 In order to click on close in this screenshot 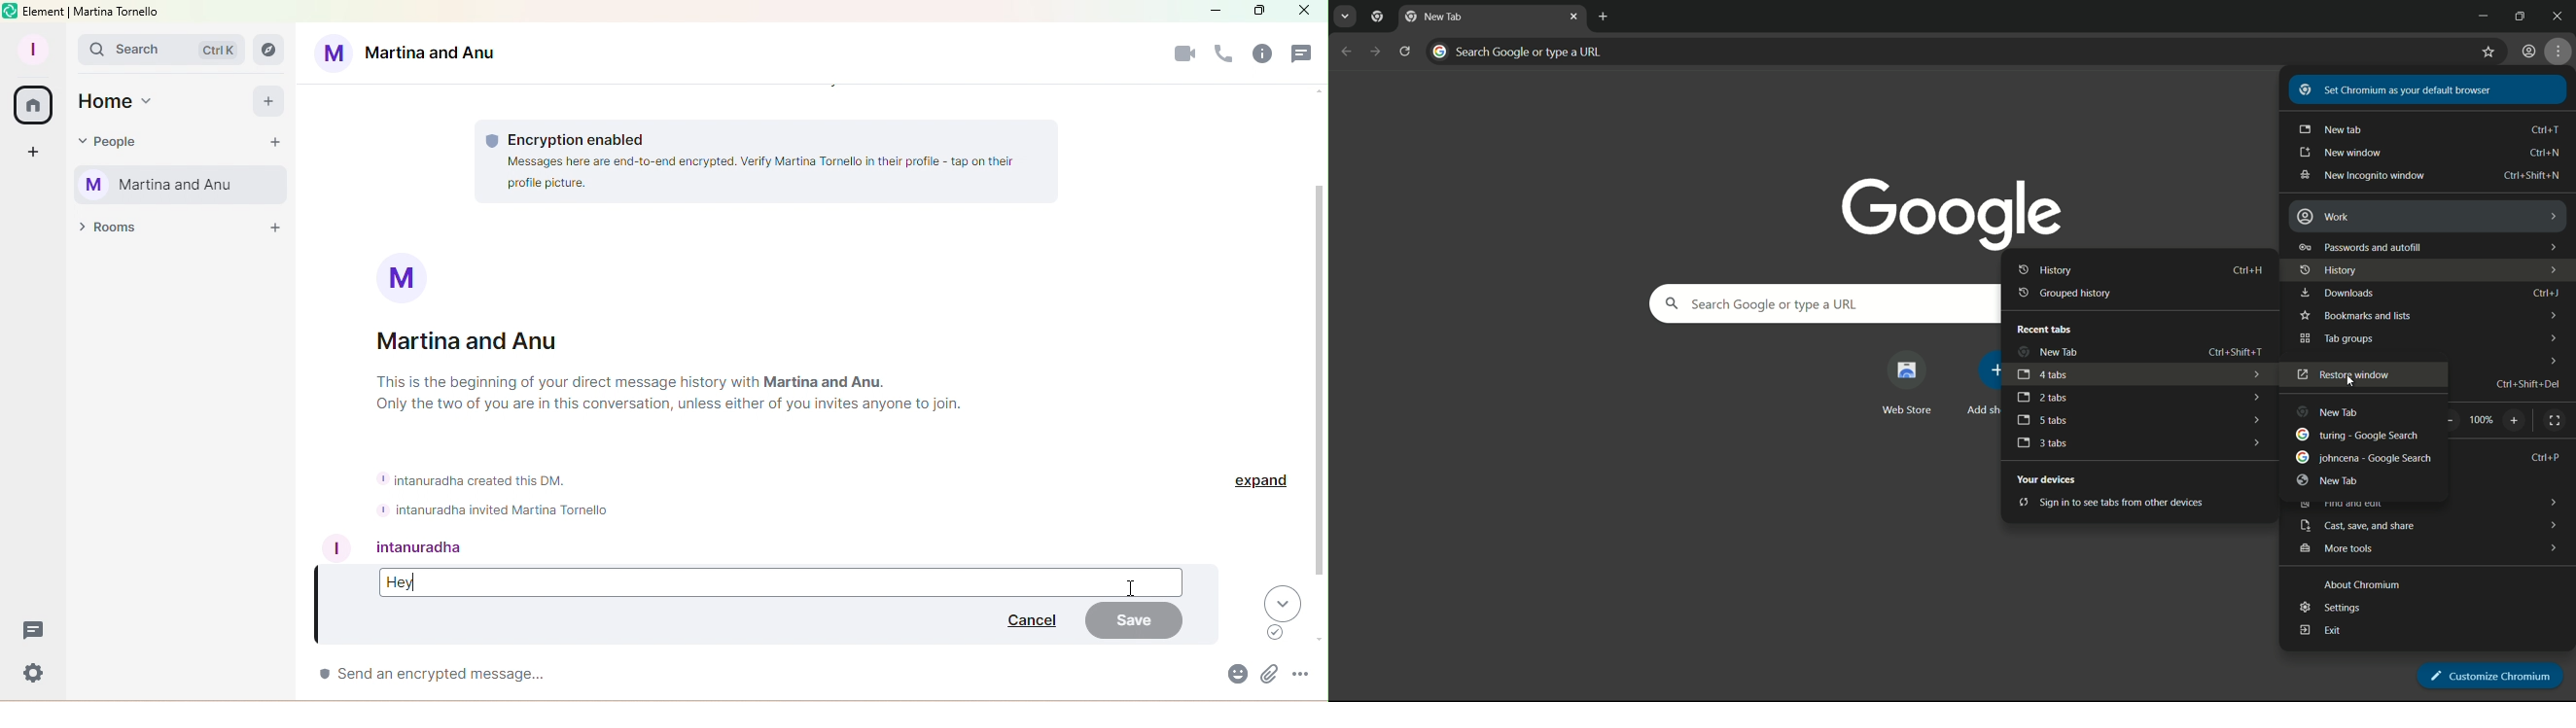, I will do `click(1575, 15)`.